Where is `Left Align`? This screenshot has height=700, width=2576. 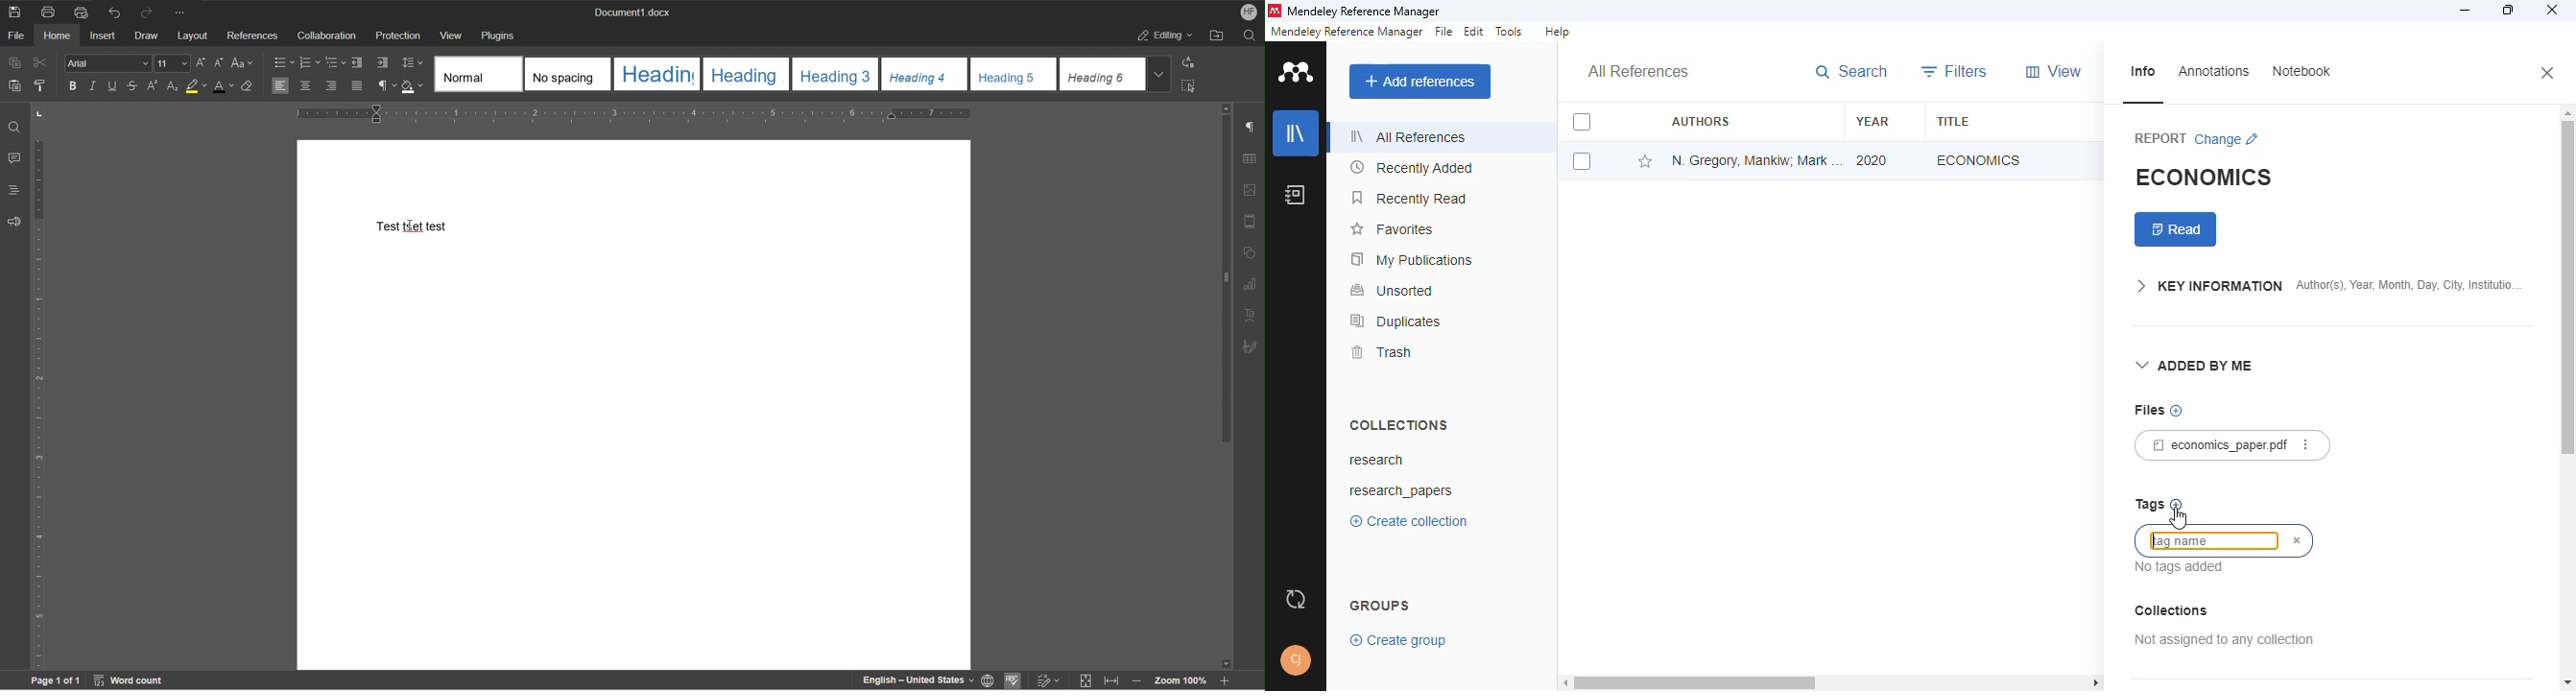 Left Align is located at coordinates (281, 86).